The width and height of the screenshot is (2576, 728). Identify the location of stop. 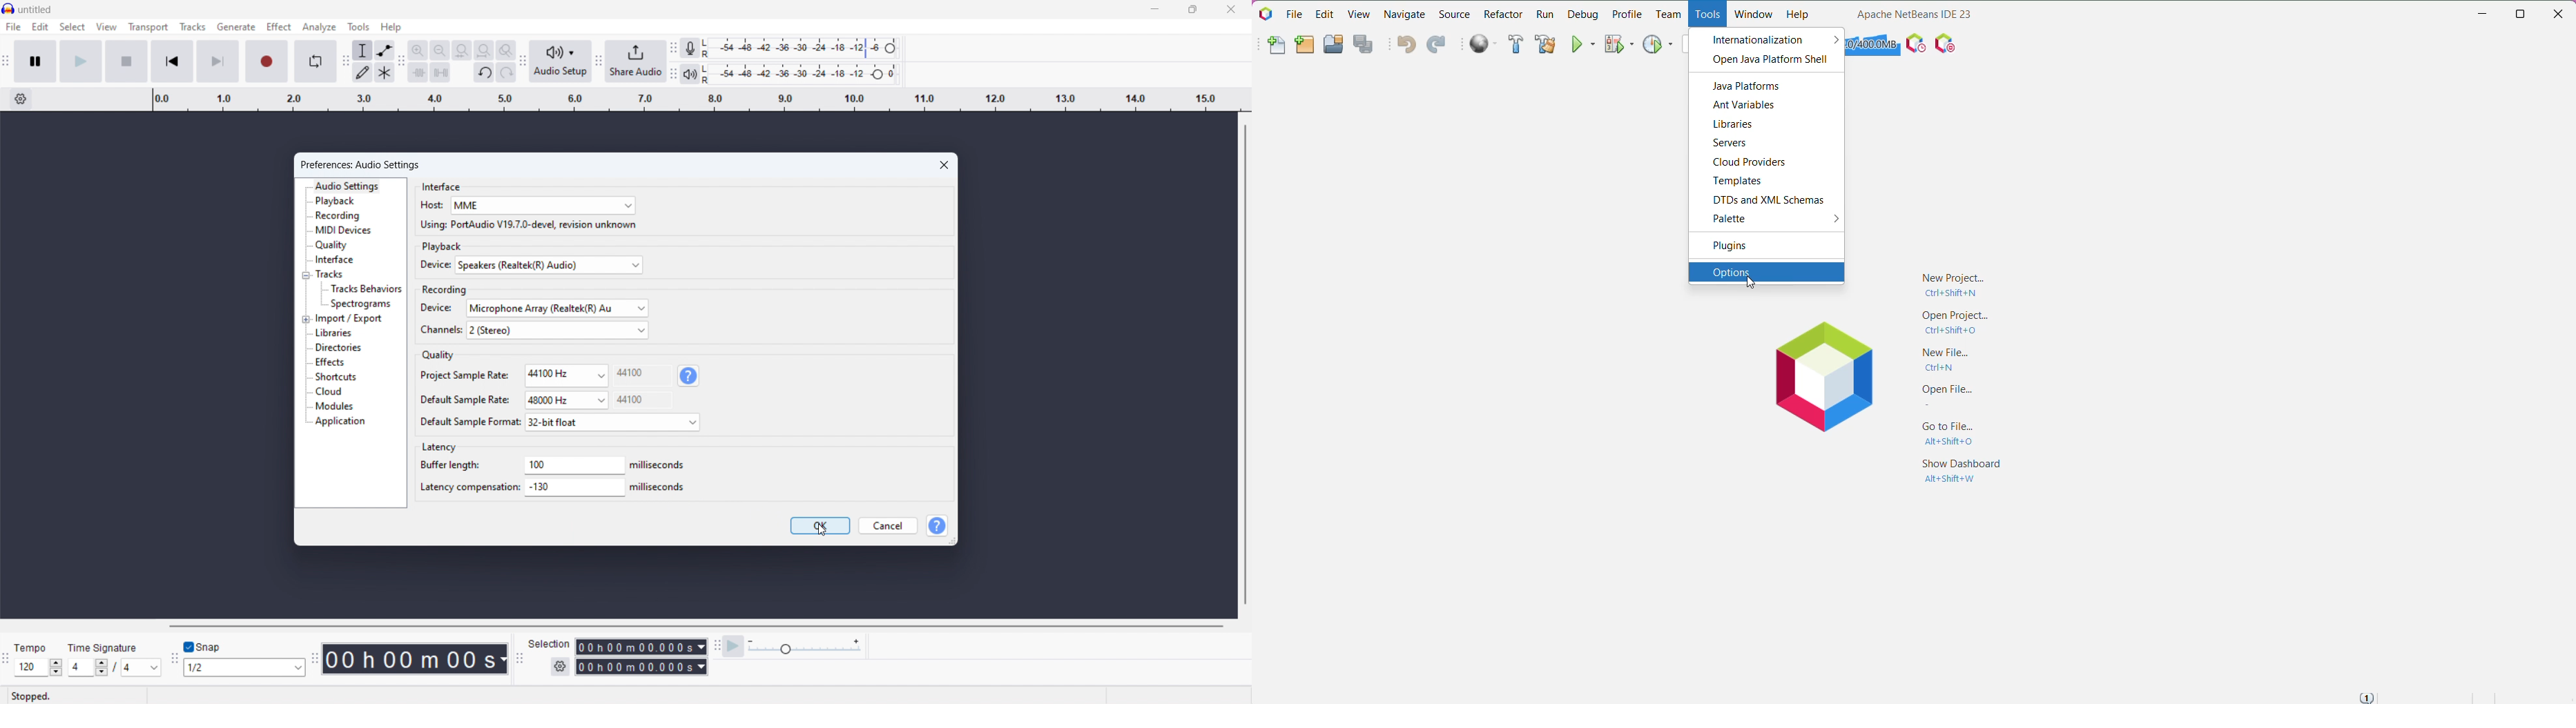
(127, 61).